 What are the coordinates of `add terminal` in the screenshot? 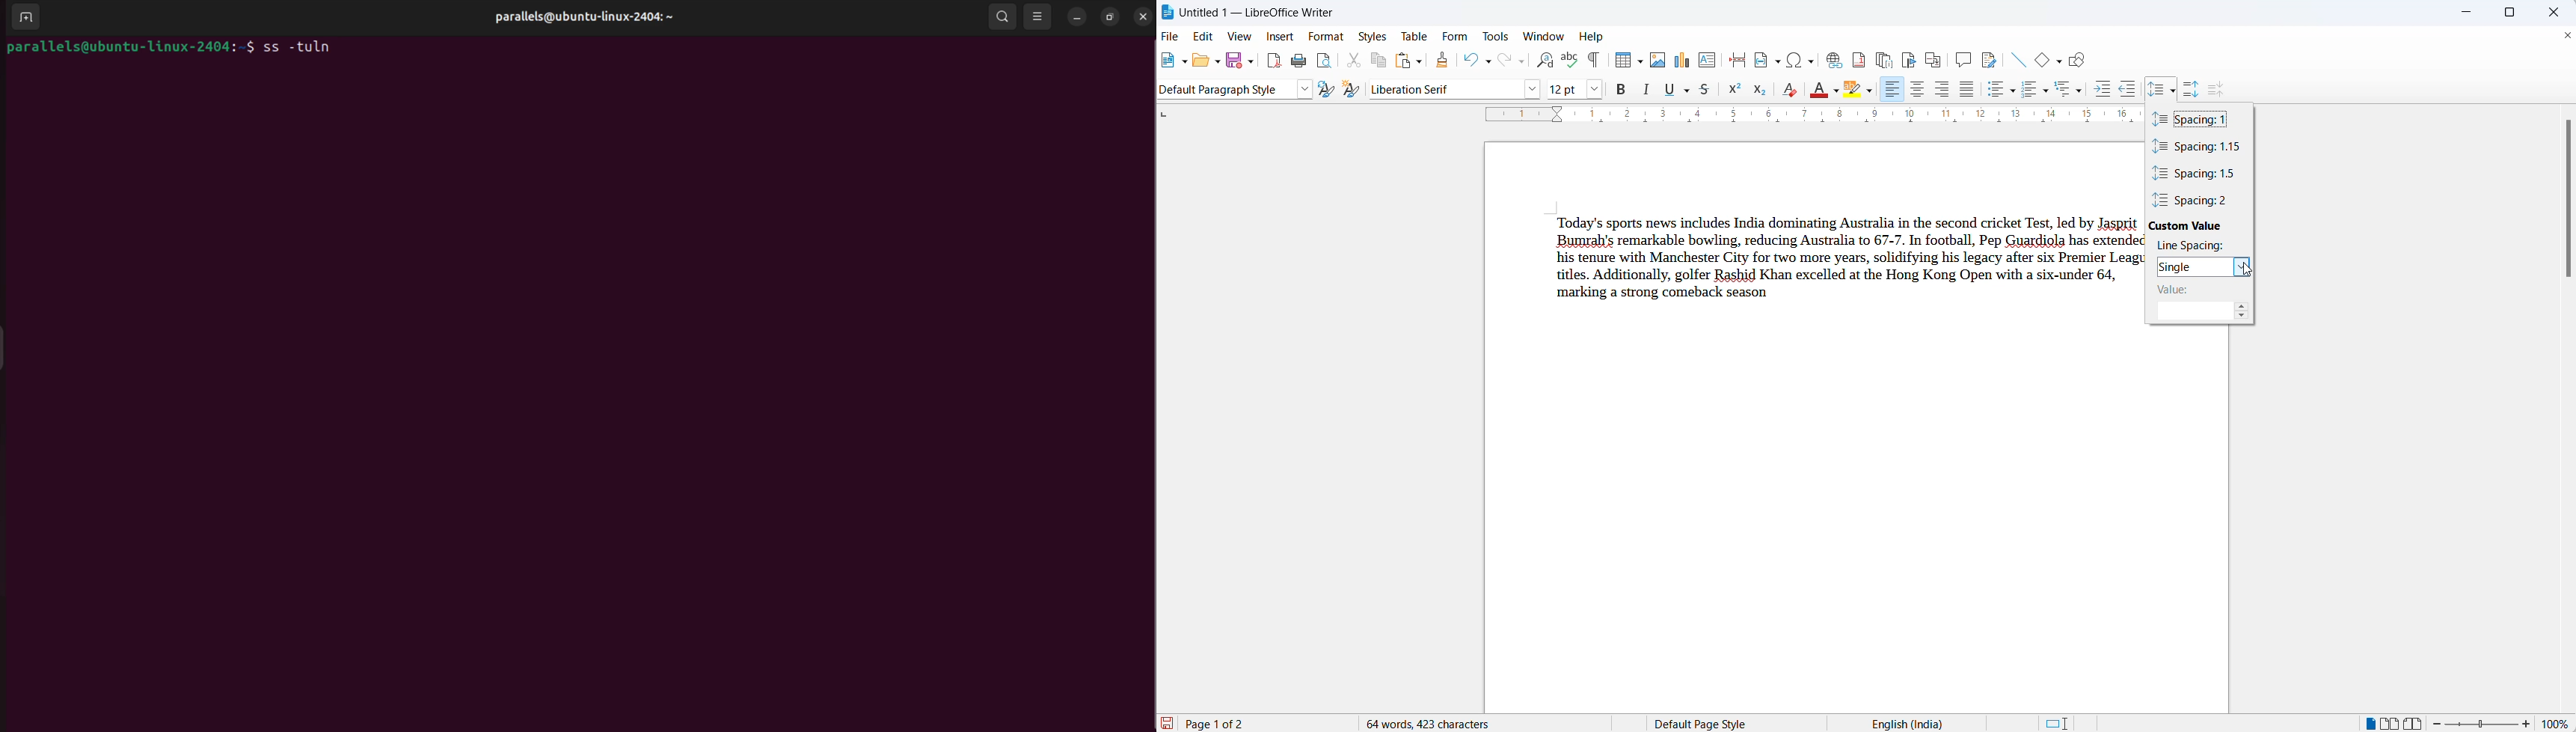 It's located at (22, 19).